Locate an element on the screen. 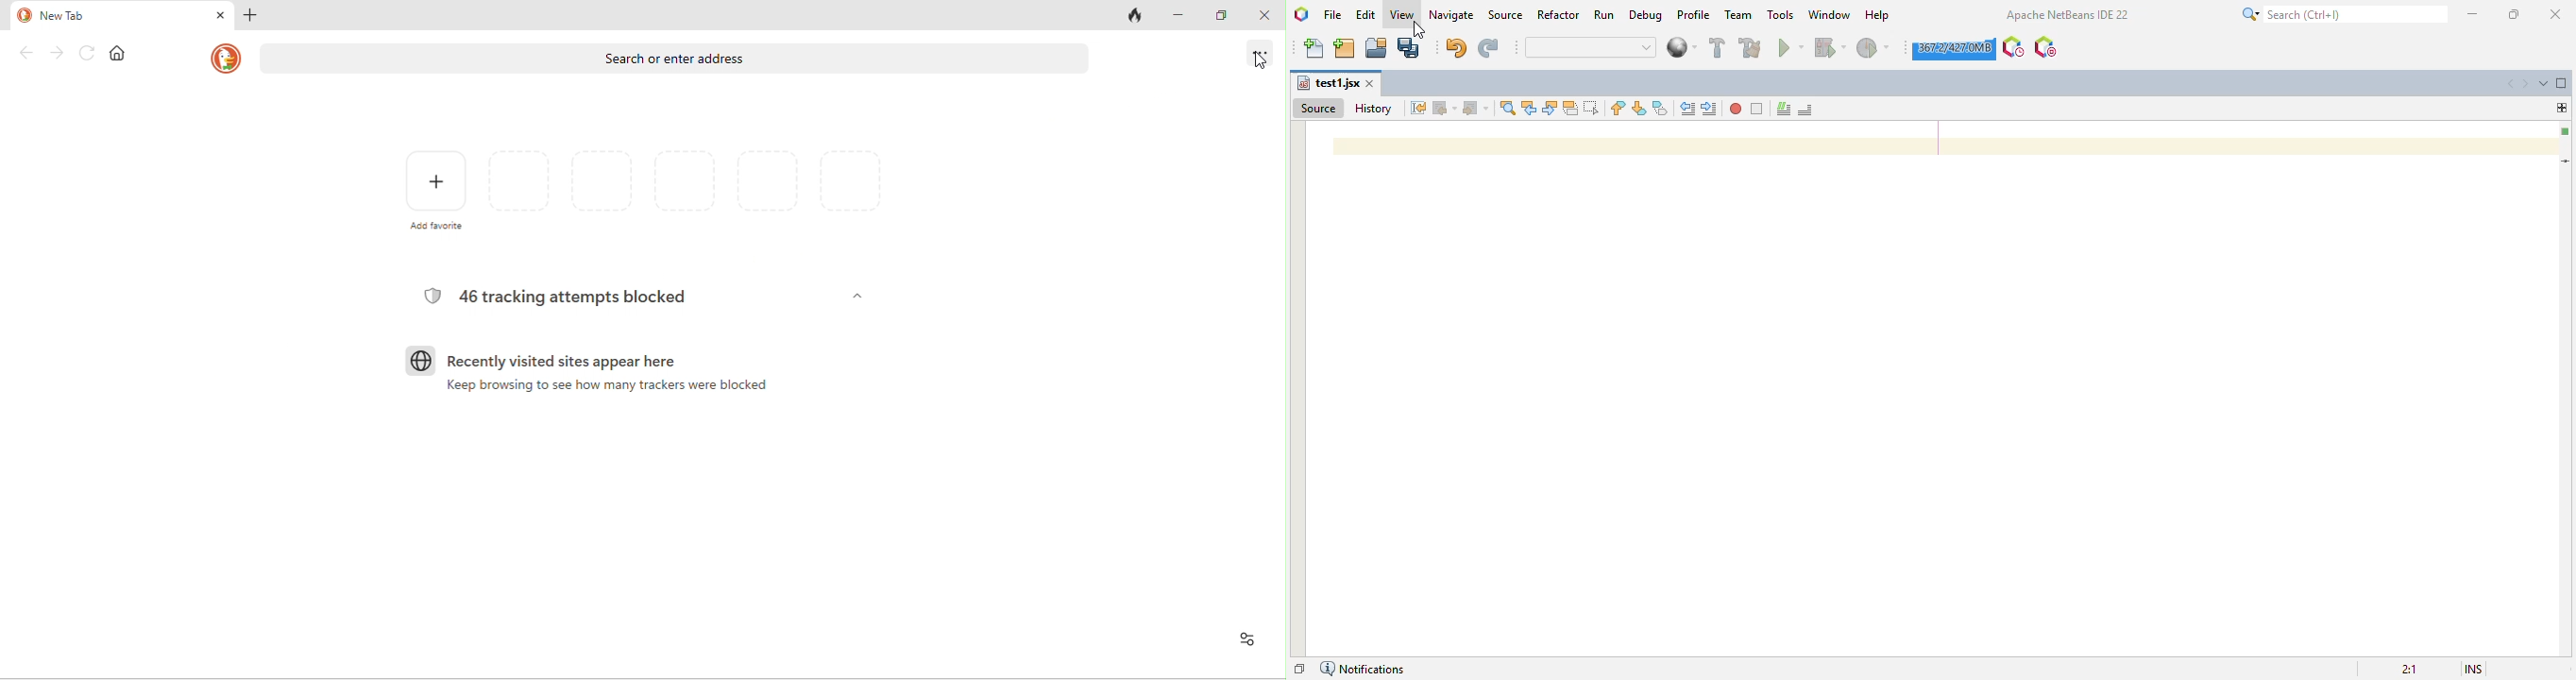 The width and height of the screenshot is (2576, 700). find previous occurrence is located at coordinates (1530, 108).